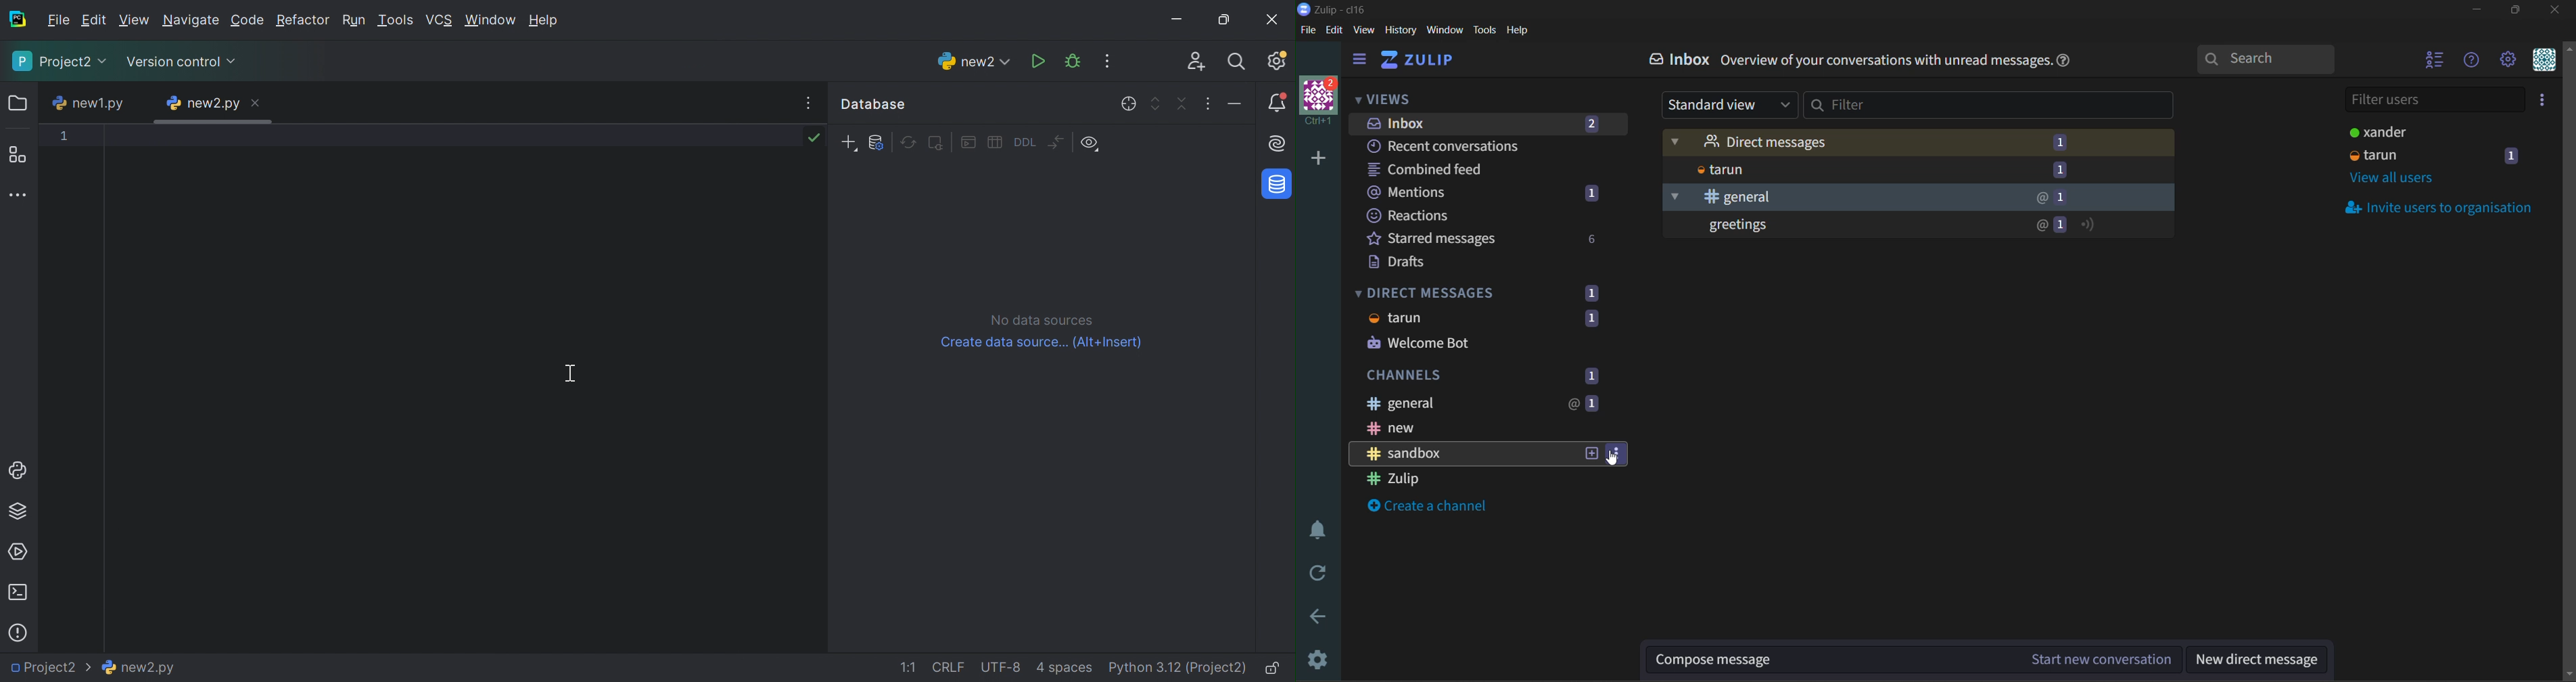  Describe the element at coordinates (1420, 62) in the screenshot. I see `home view` at that location.